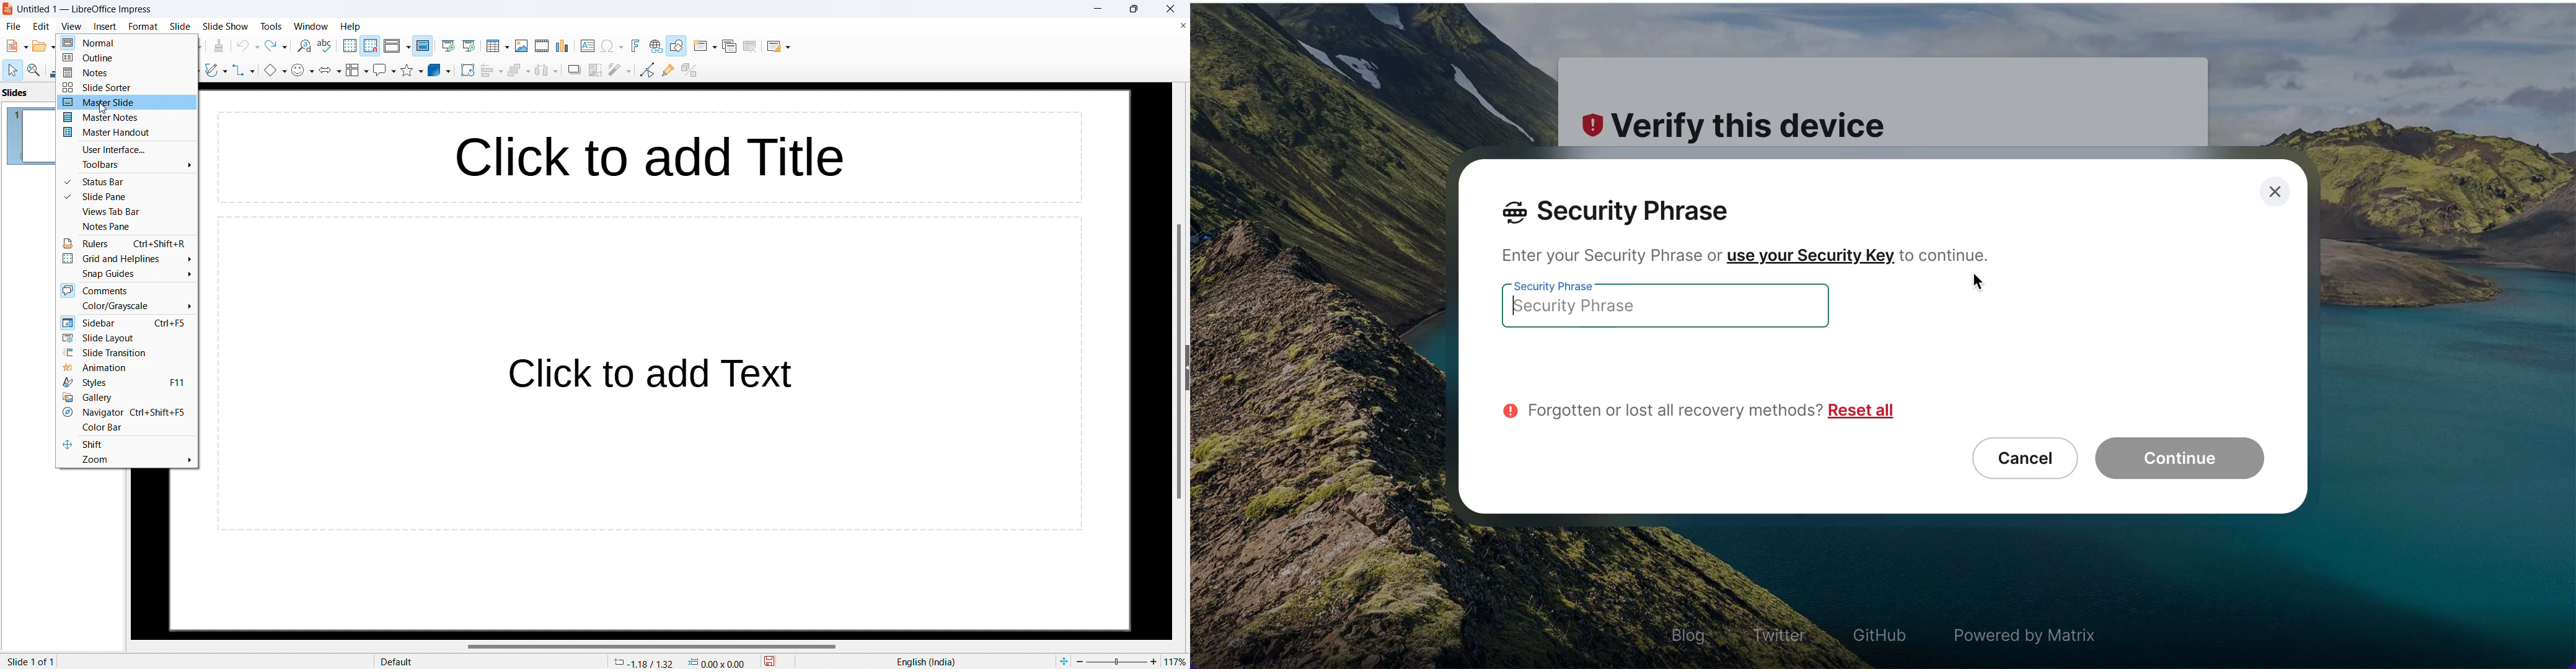  What do you see at coordinates (2185, 460) in the screenshot?
I see `continue` at bounding box center [2185, 460].